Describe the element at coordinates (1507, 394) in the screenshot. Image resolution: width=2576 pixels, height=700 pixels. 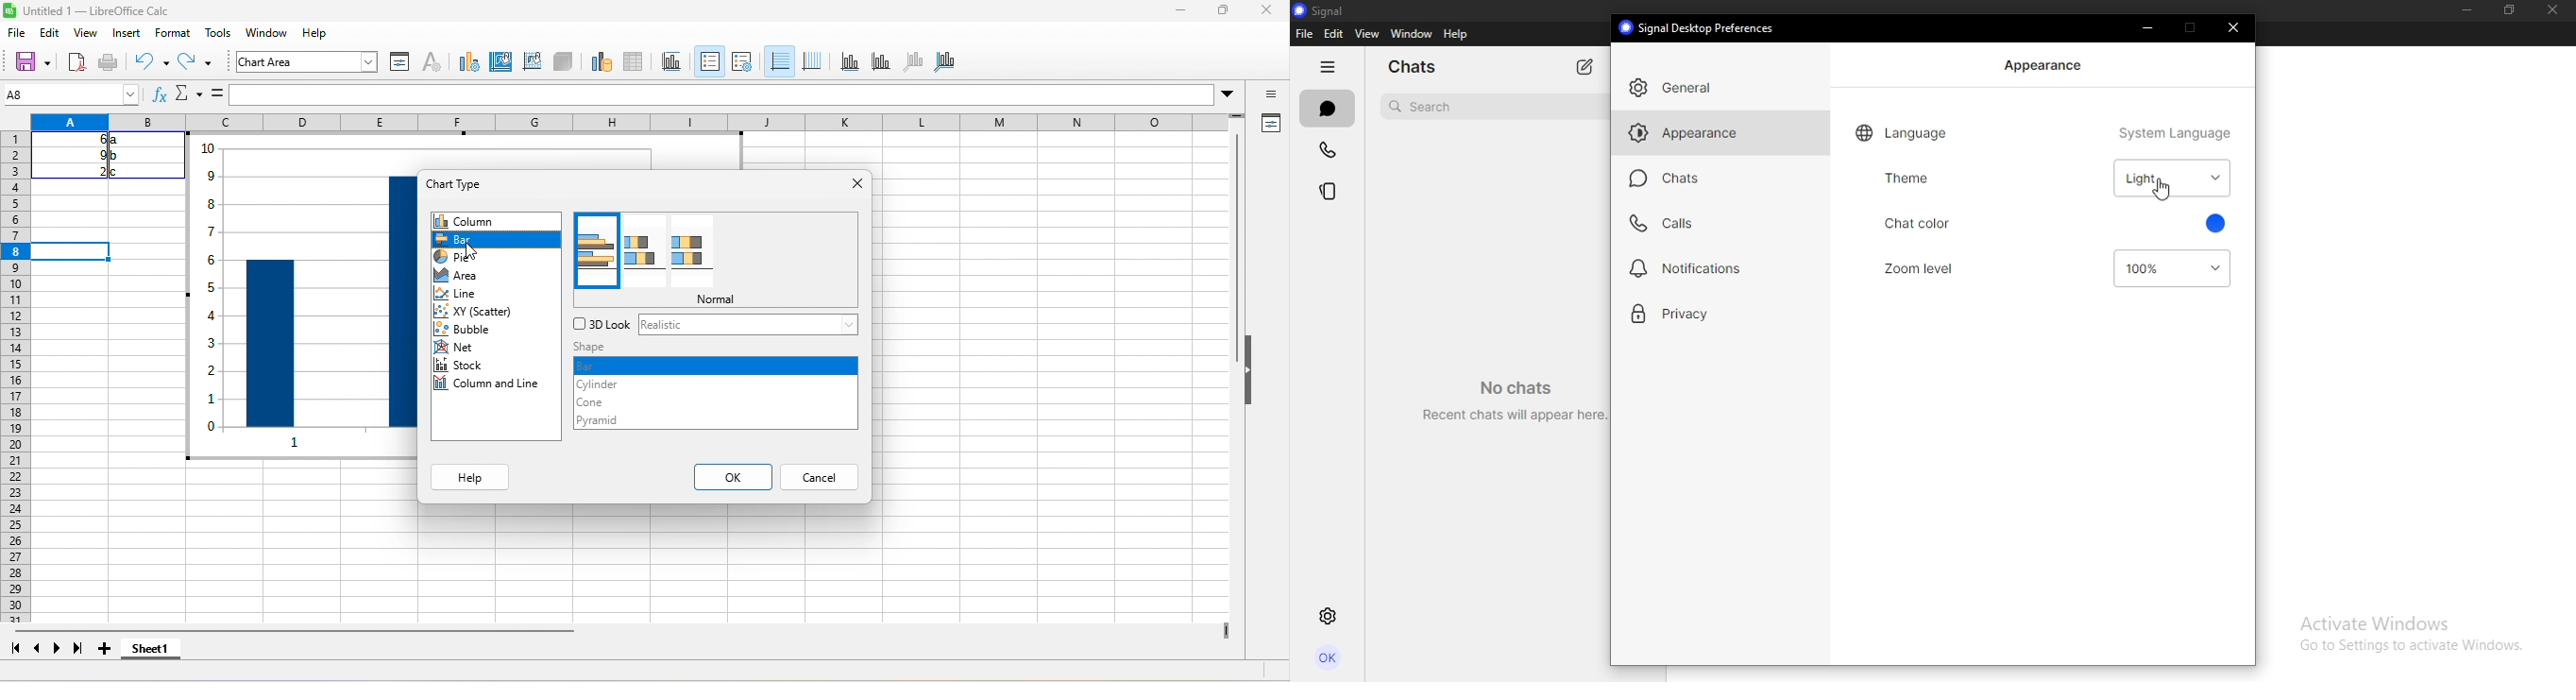
I see `No chats Recent chats will appear here.` at that location.